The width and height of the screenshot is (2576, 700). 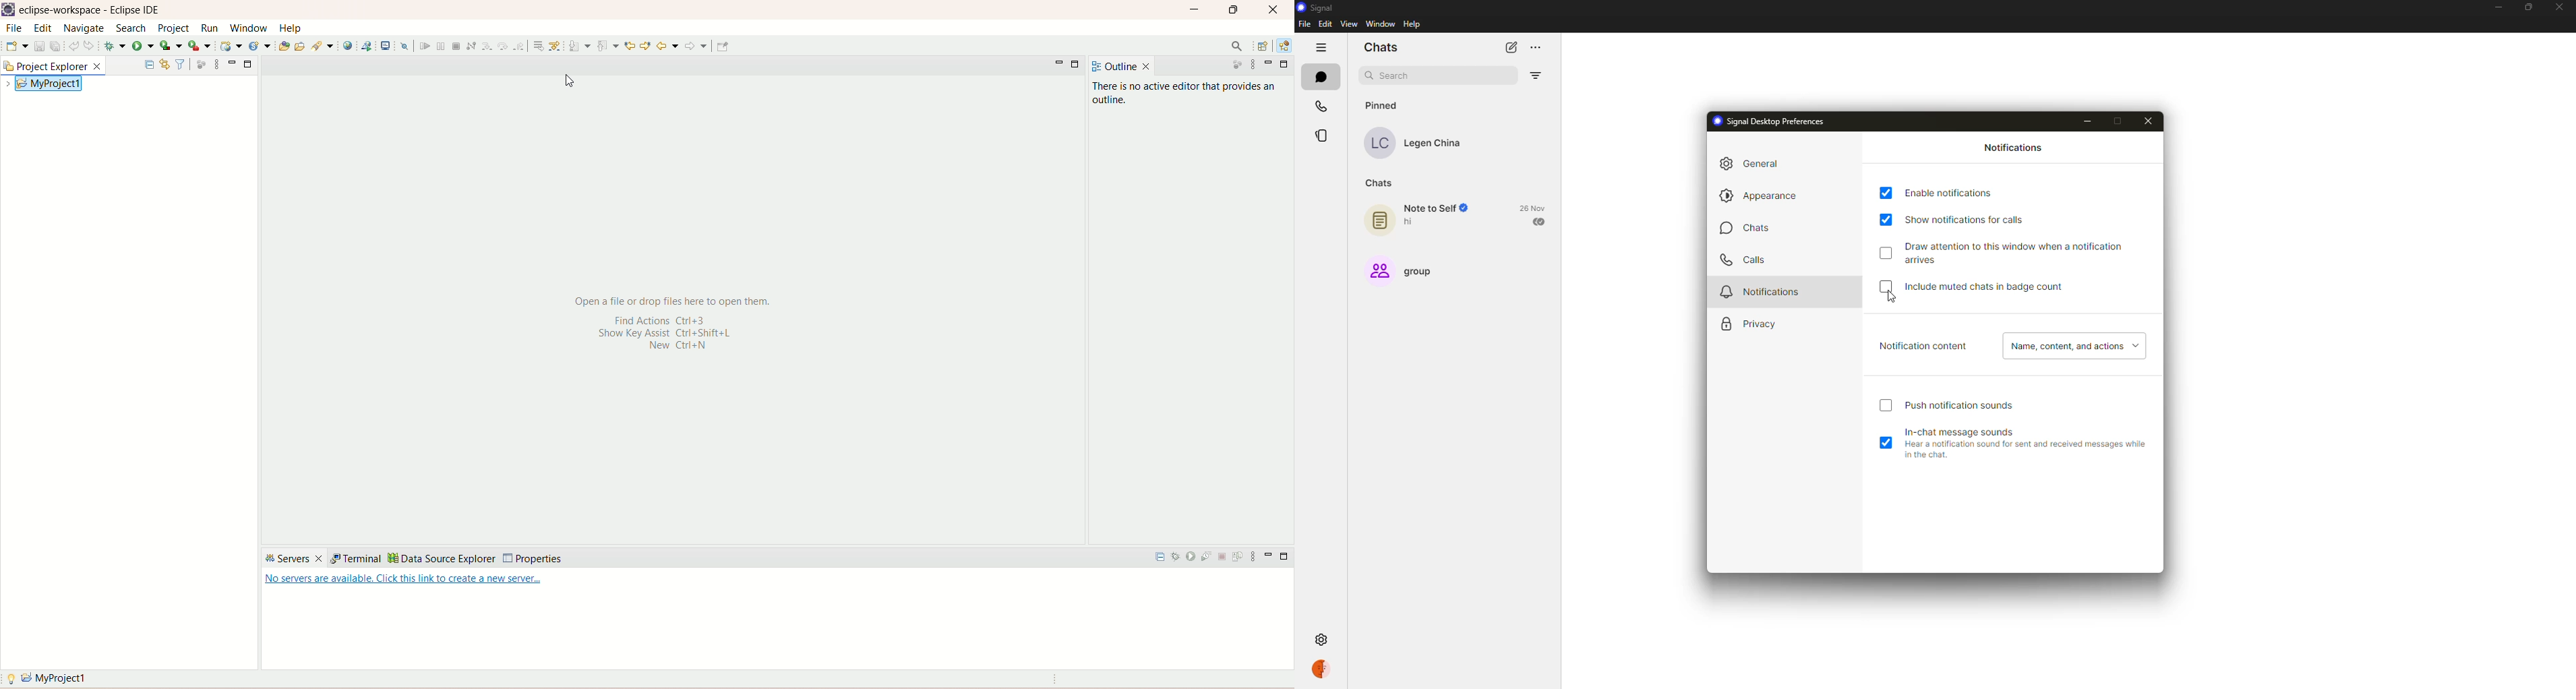 What do you see at coordinates (1286, 65) in the screenshot?
I see `maximize` at bounding box center [1286, 65].